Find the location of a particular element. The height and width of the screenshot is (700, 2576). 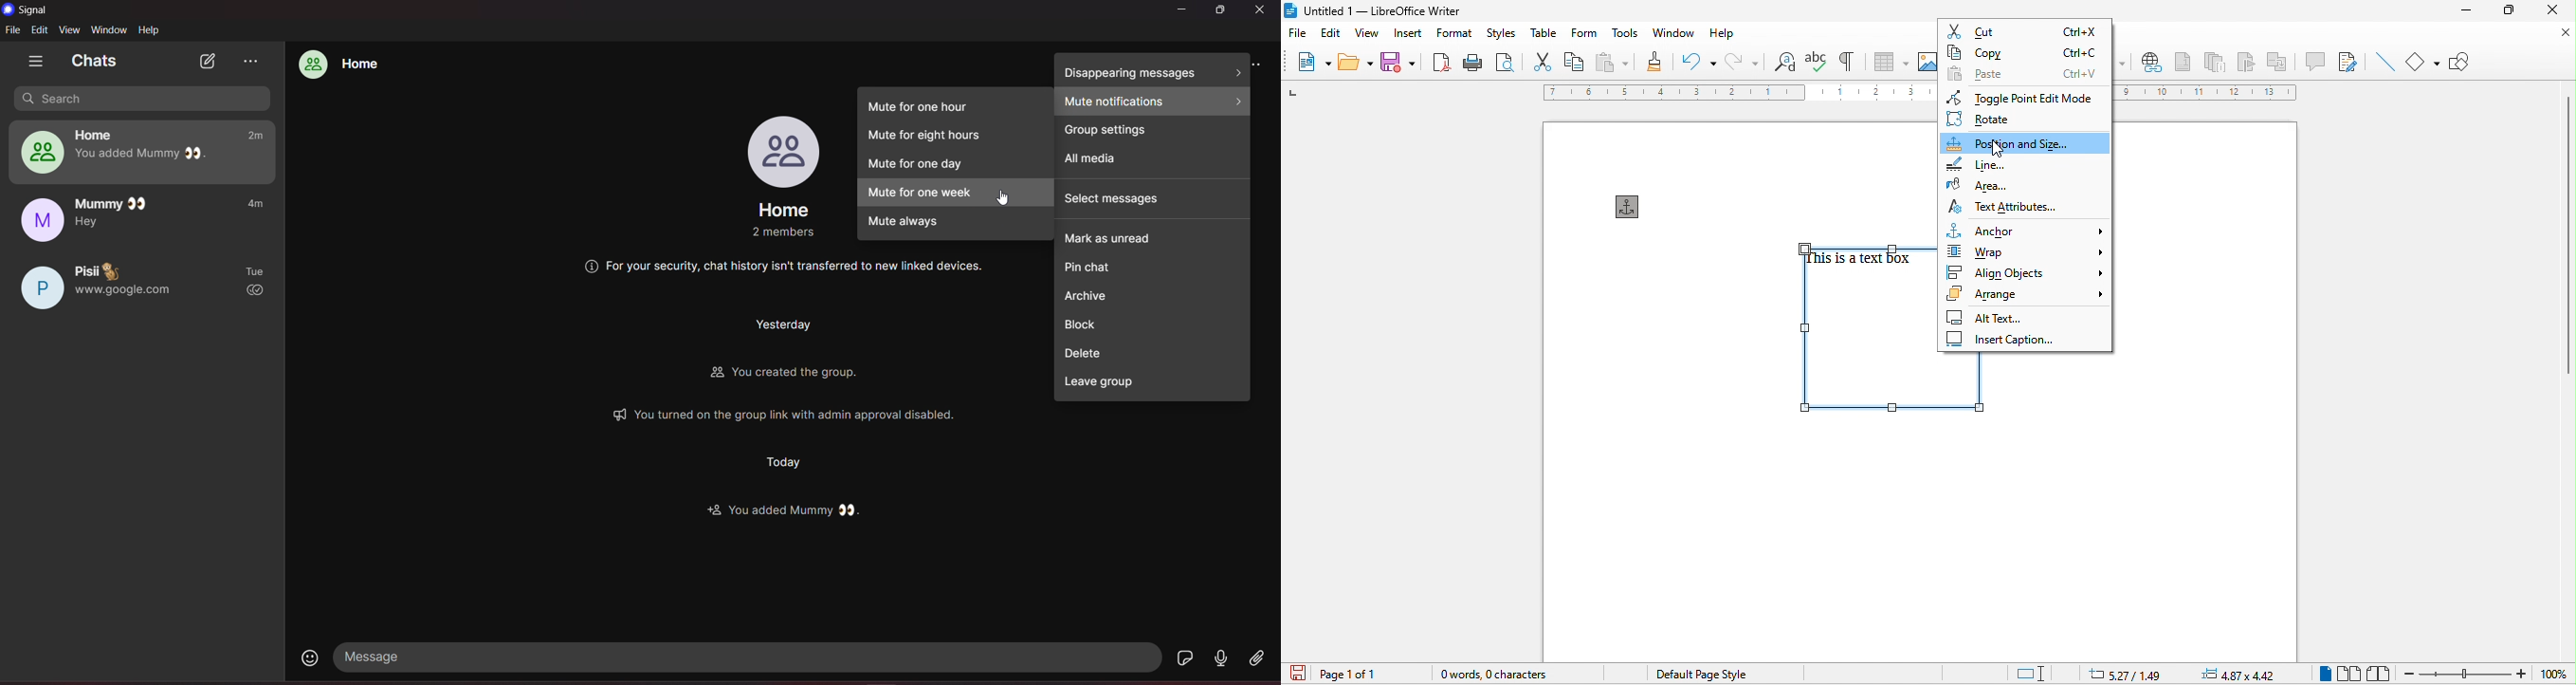

wrap is located at coordinates (2024, 251).